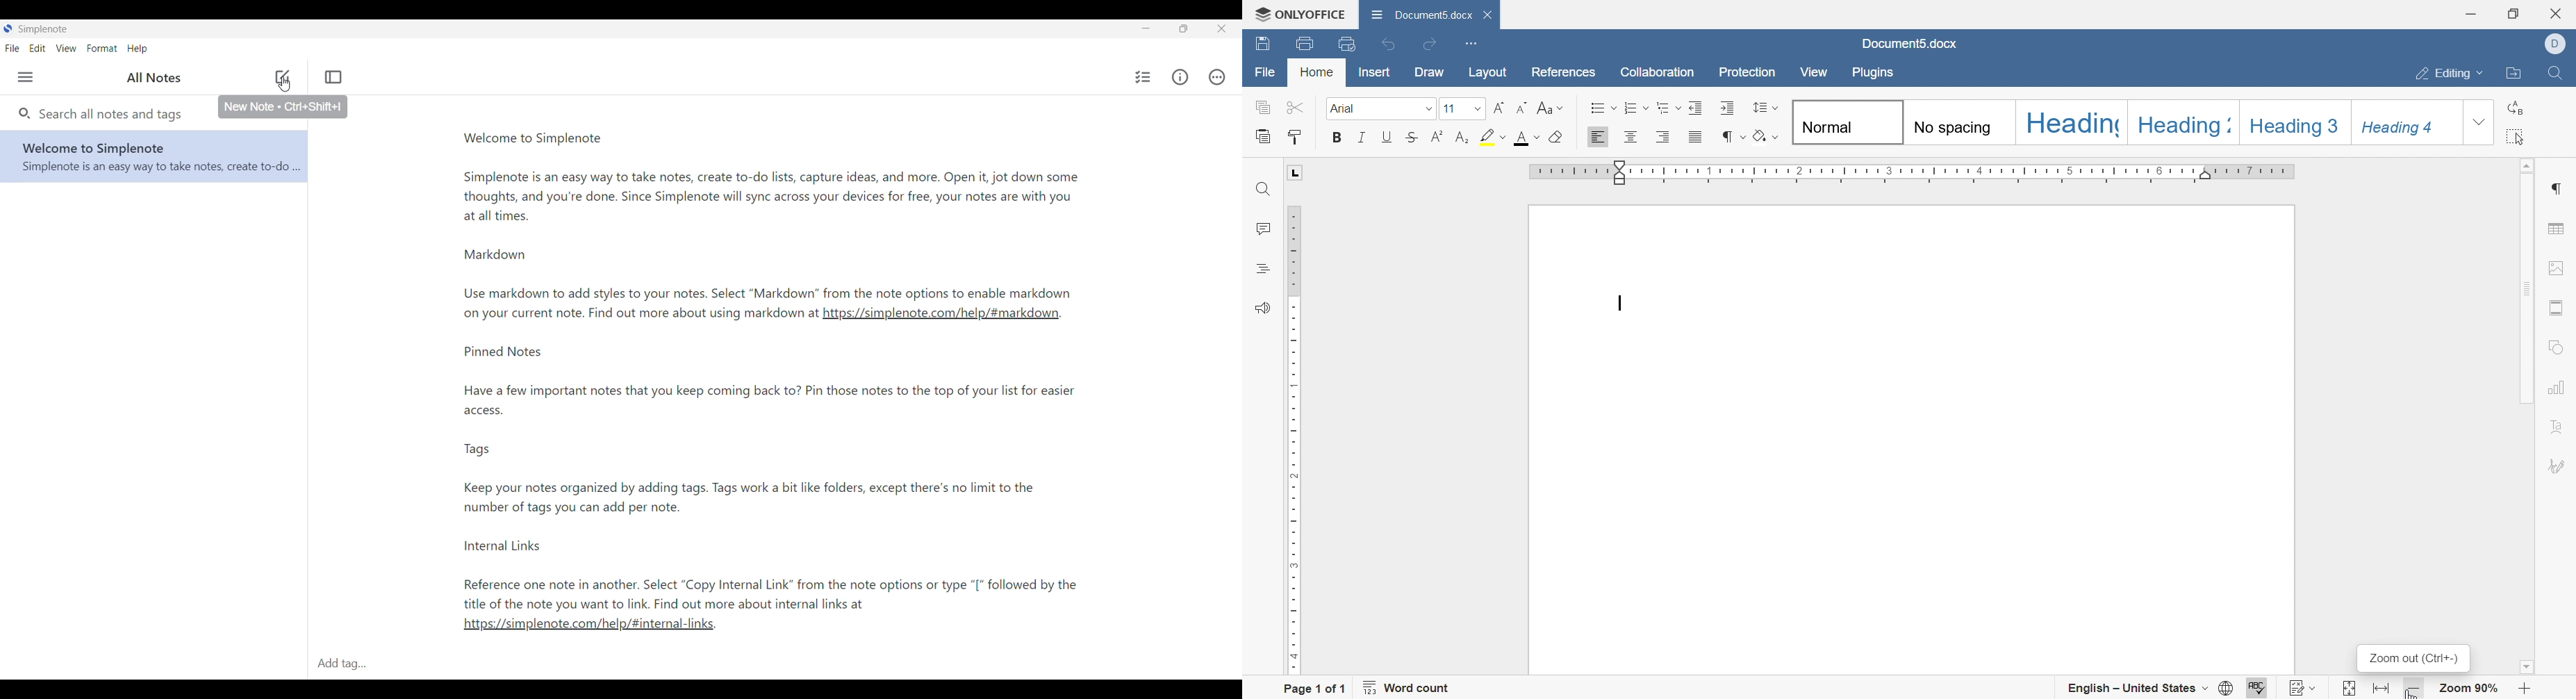  Describe the element at coordinates (151, 78) in the screenshot. I see `All Notes` at that location.